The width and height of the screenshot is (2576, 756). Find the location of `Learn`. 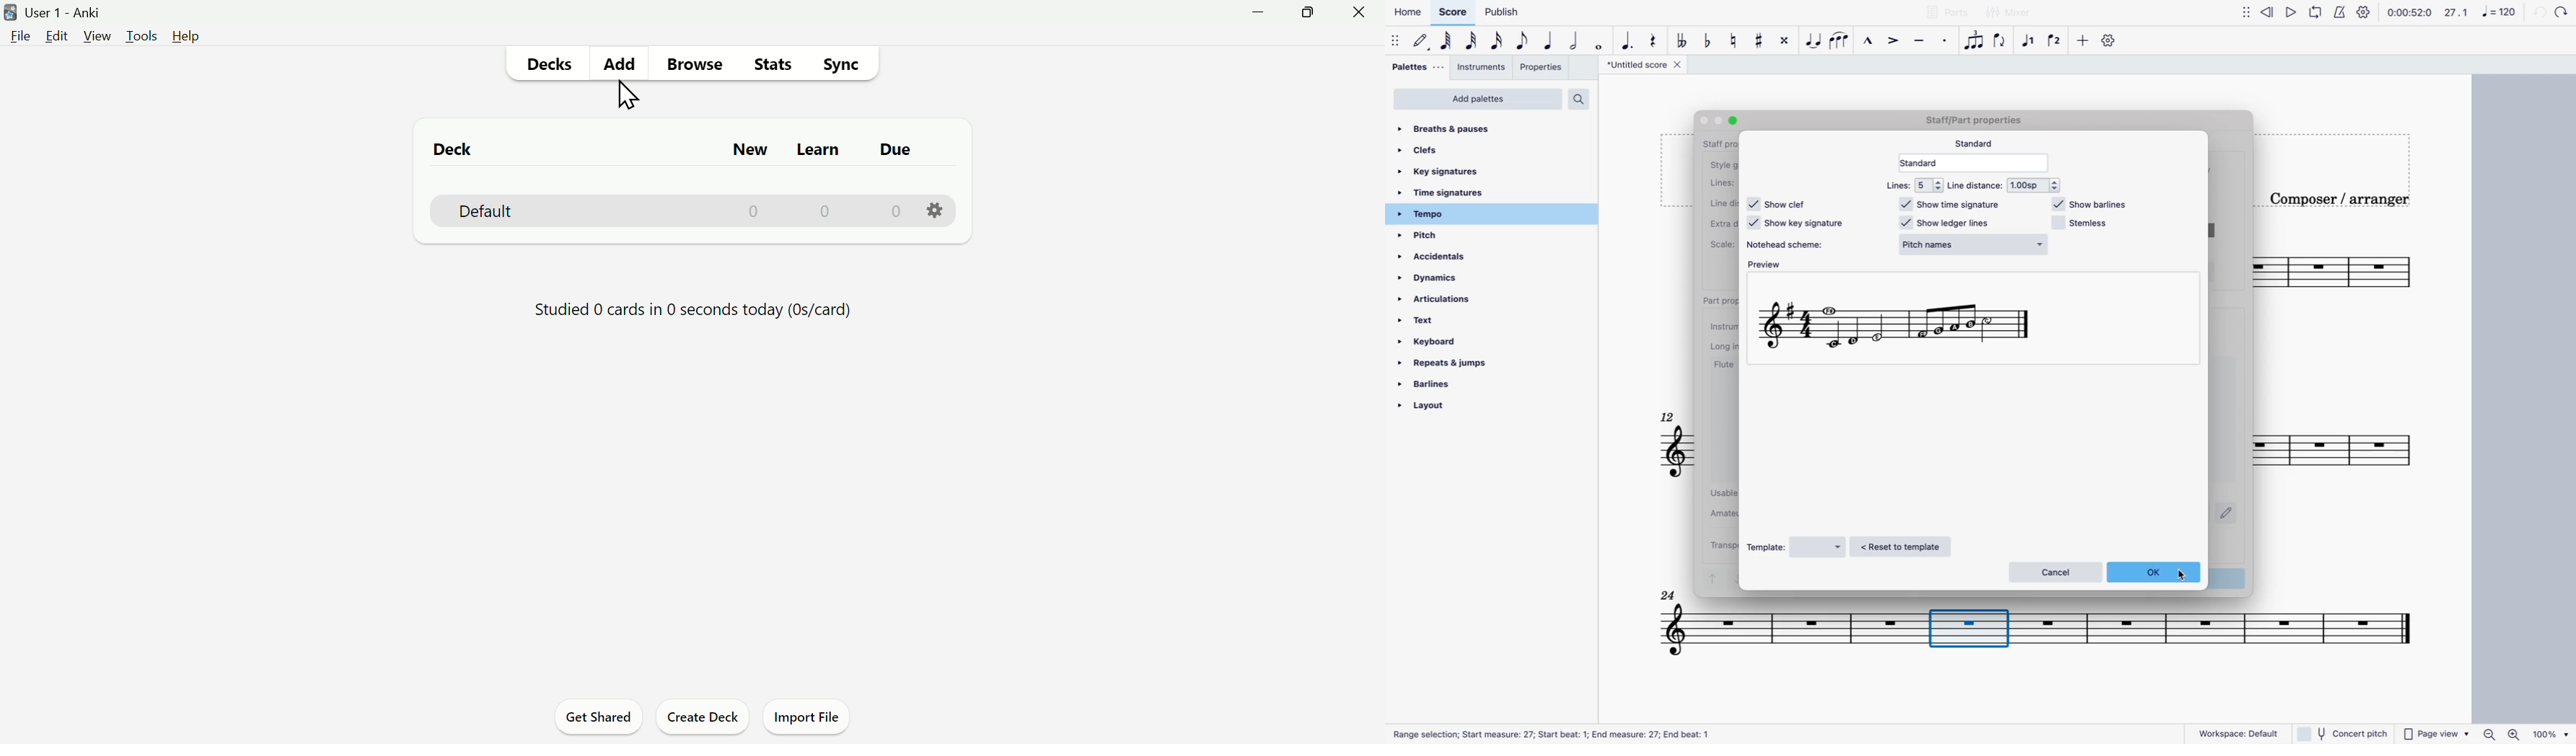

Learn is located at coordinates (820, 151).